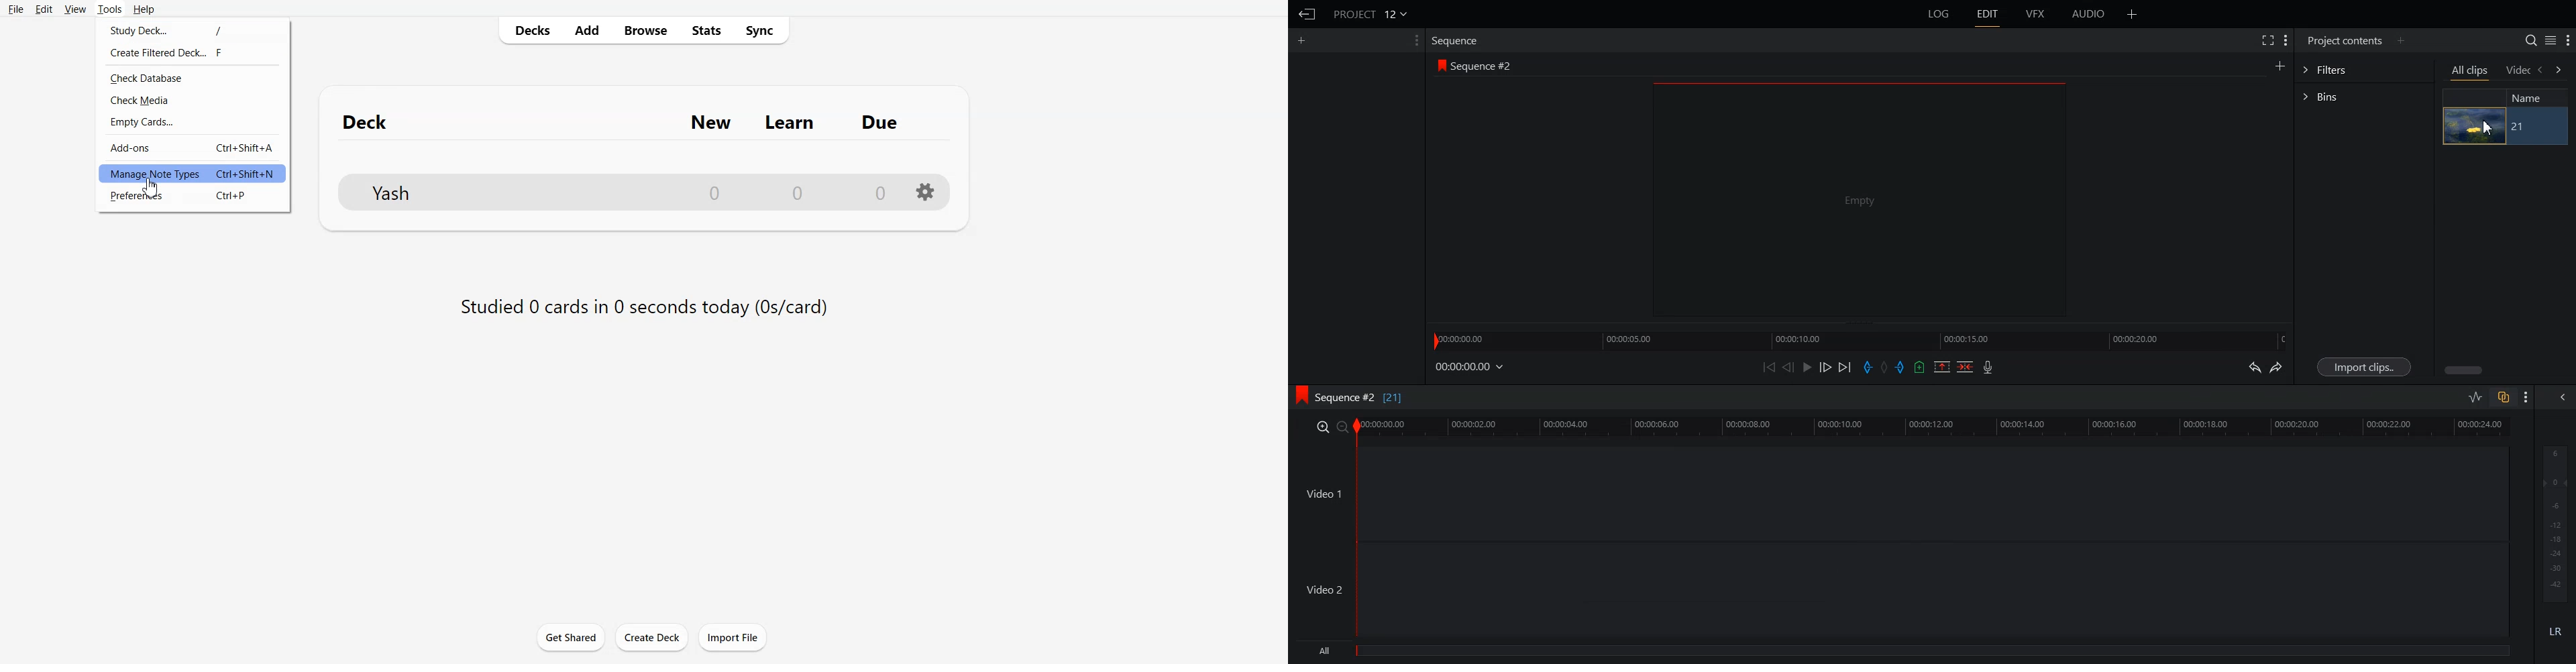 The height and width of the screenshot is (672, 2576). What do you see at coordinates (1939, 14) in the screenshot?
I see `LOG` at bounding box center [1939, 14].